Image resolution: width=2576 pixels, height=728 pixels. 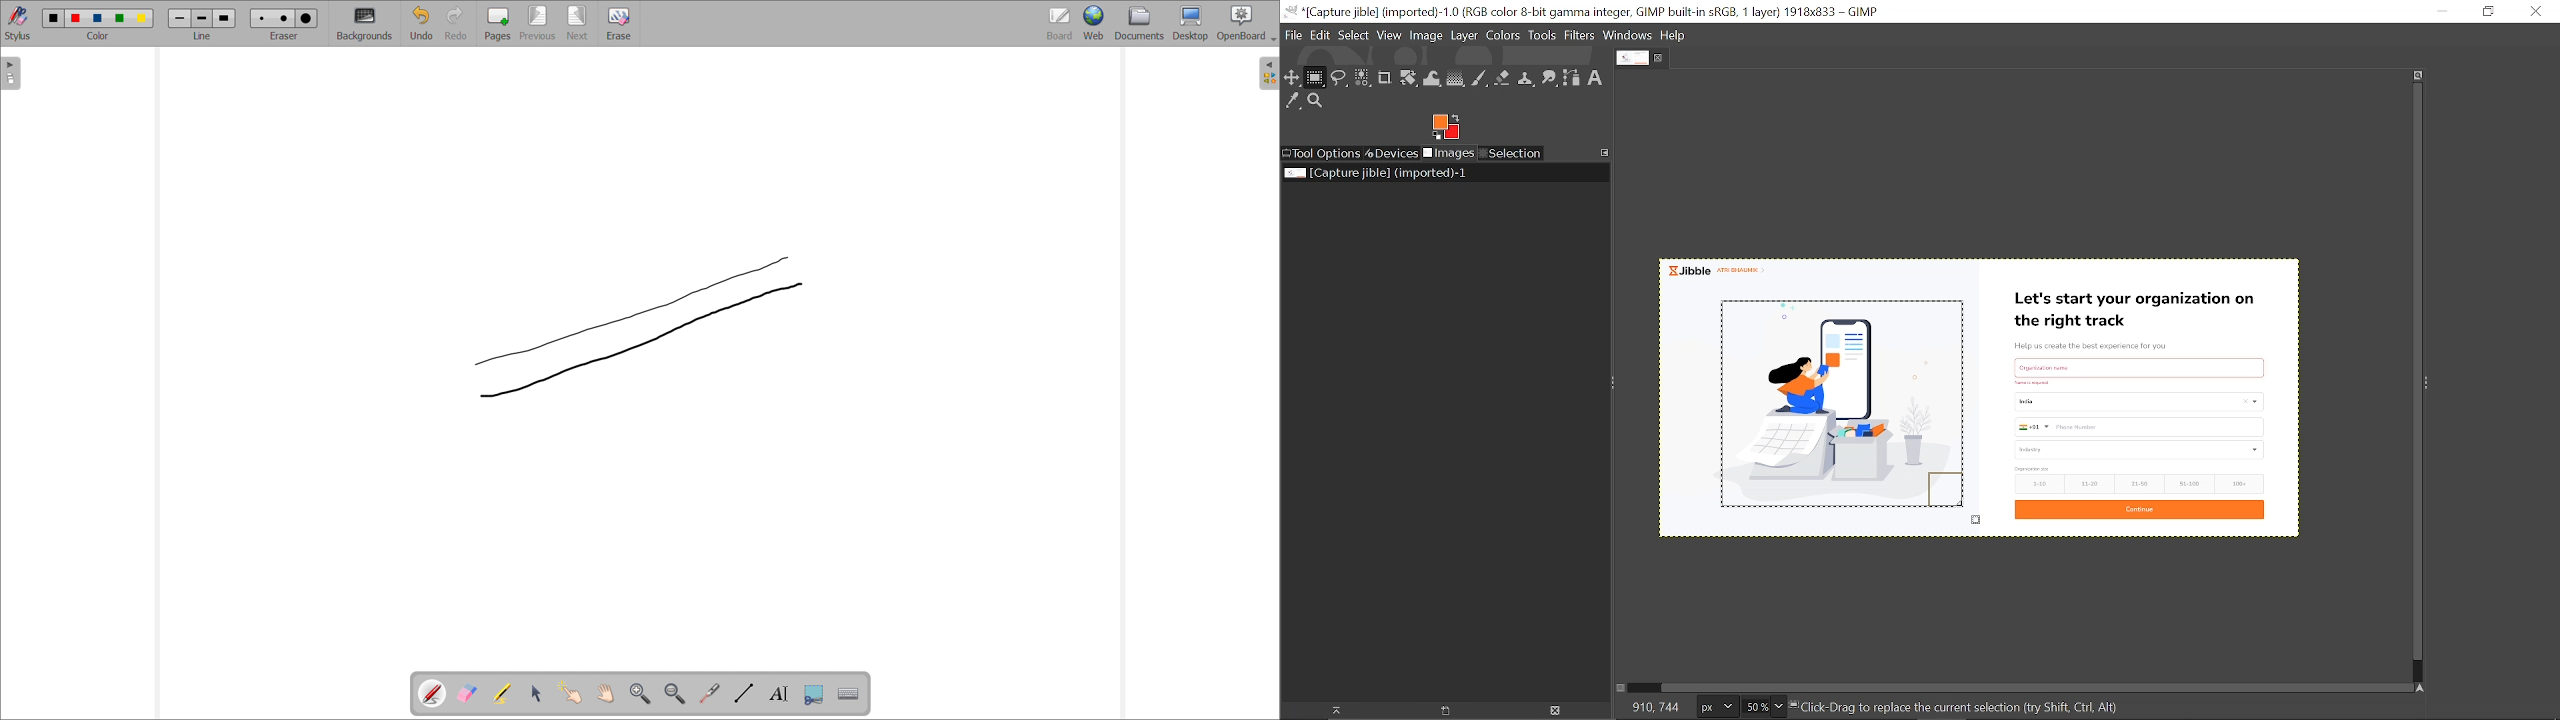 What do you see at coordinates (54, 17) in the screenshot?
I see `color` at bounding box center [54, 17].